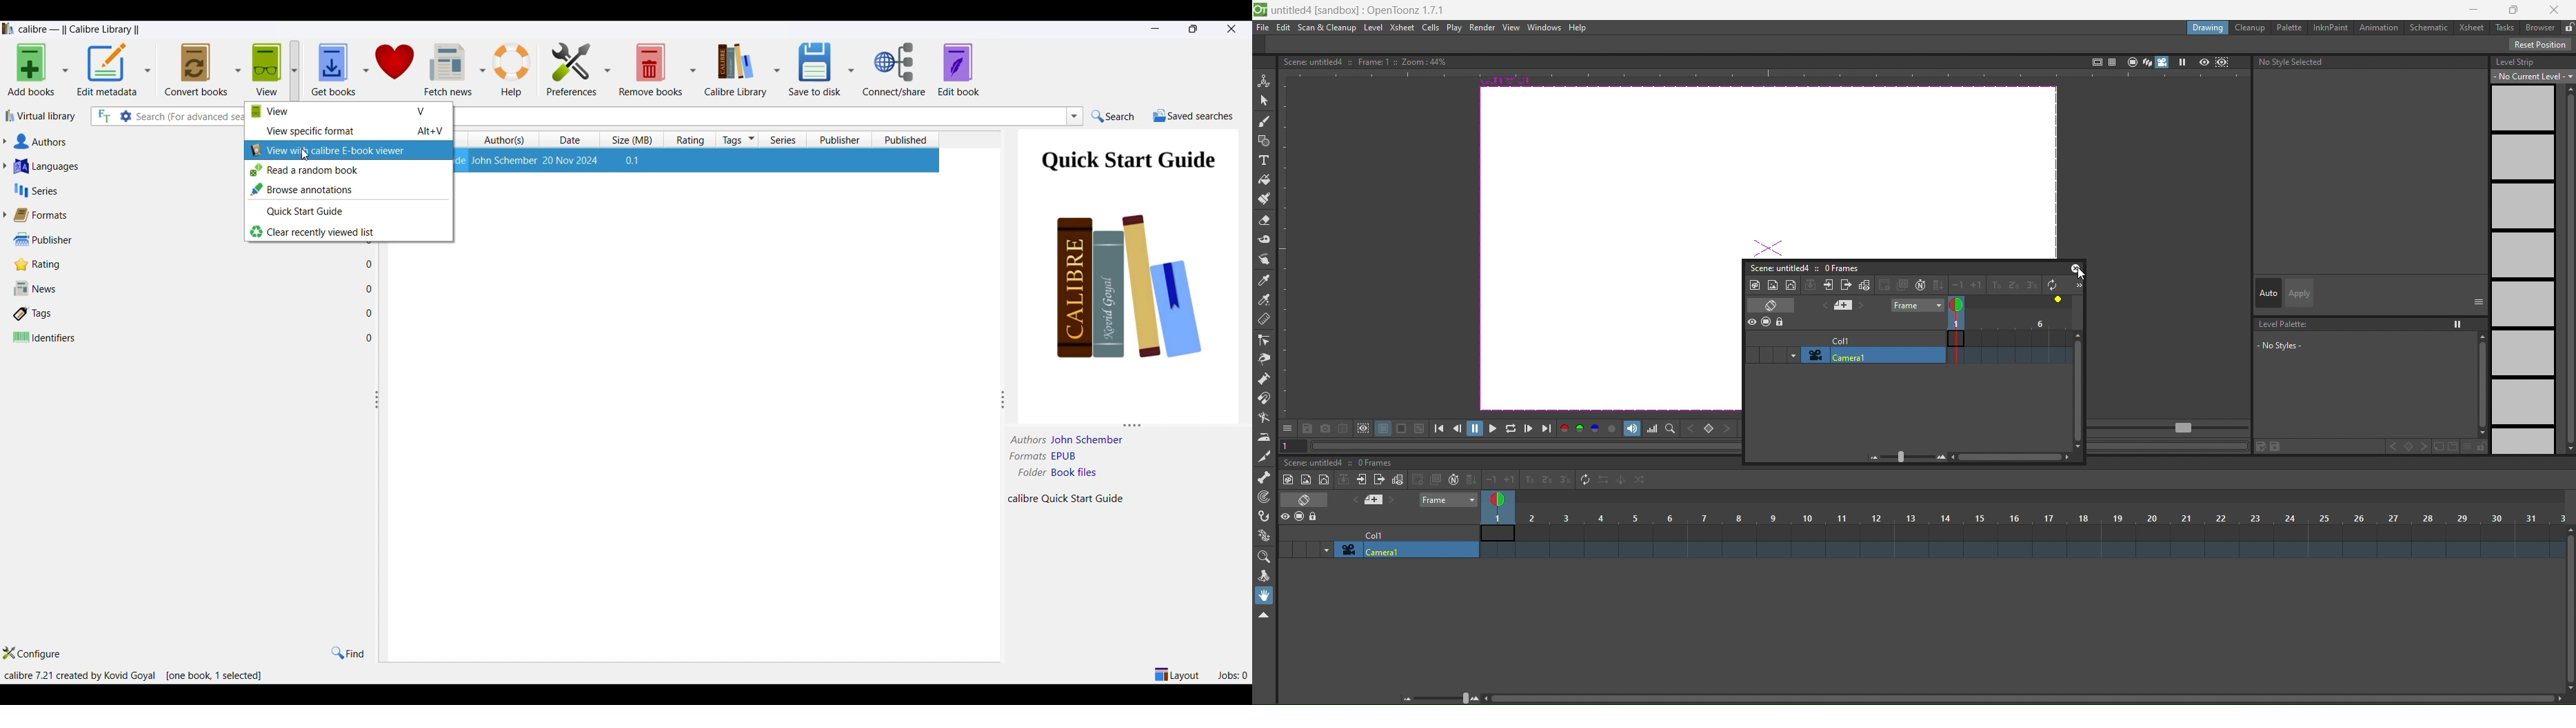 The width and height of the screenshot is (2576, 728). What do you see at coordinates (1964, 305) in the screenshot?
I see `double click to toggle onion skin` at bounding box center [1964, 305].